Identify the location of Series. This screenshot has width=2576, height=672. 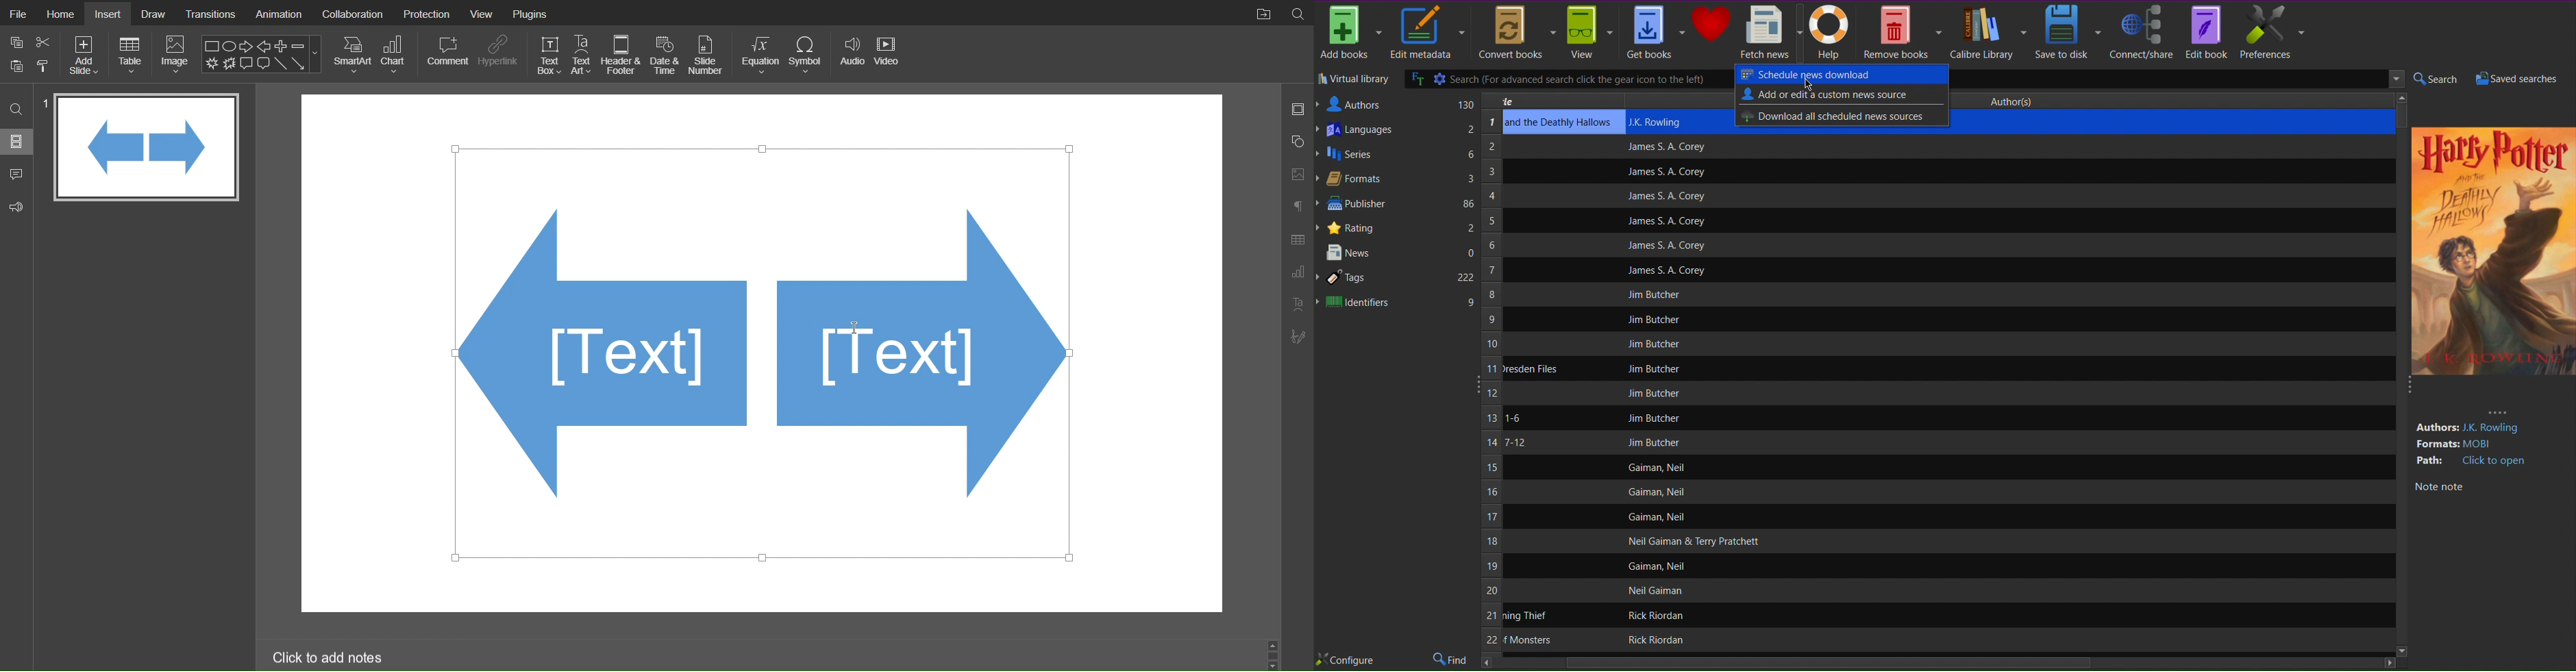
(1396, 155).